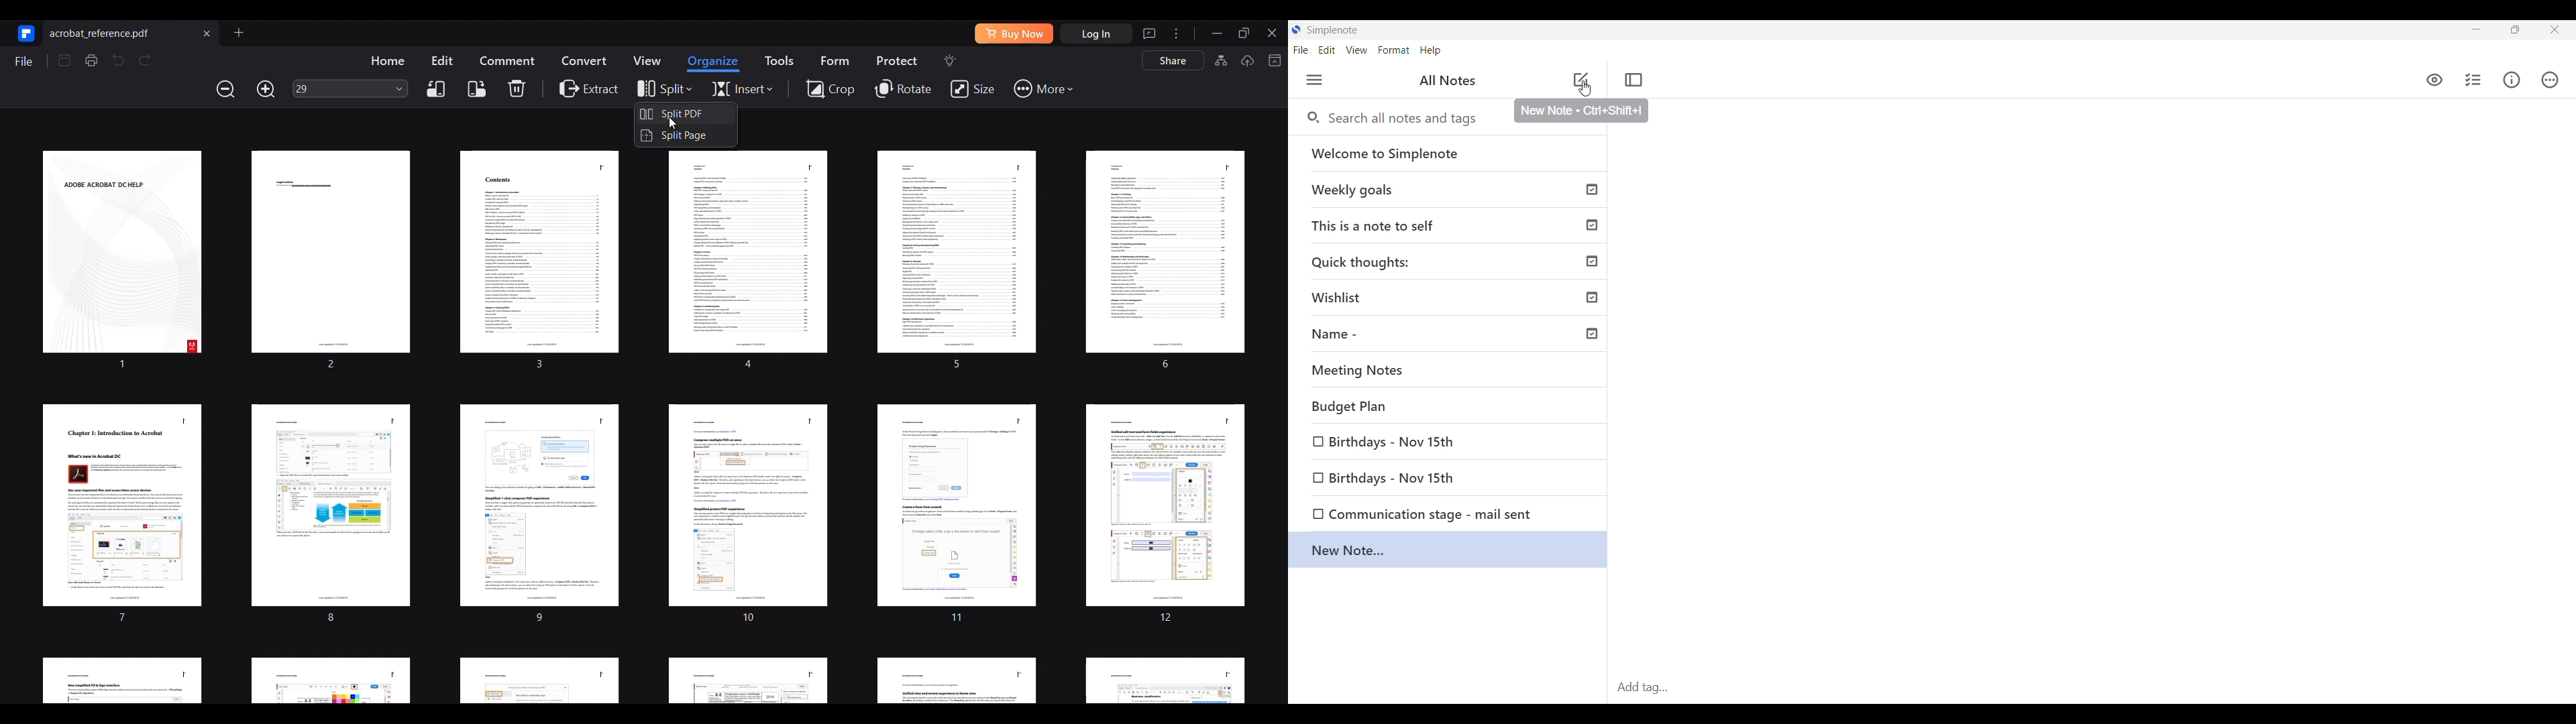  Describe the element at coordinates (2434, 80) in the screenshot. I see `Markdown preview toggle` at that location.